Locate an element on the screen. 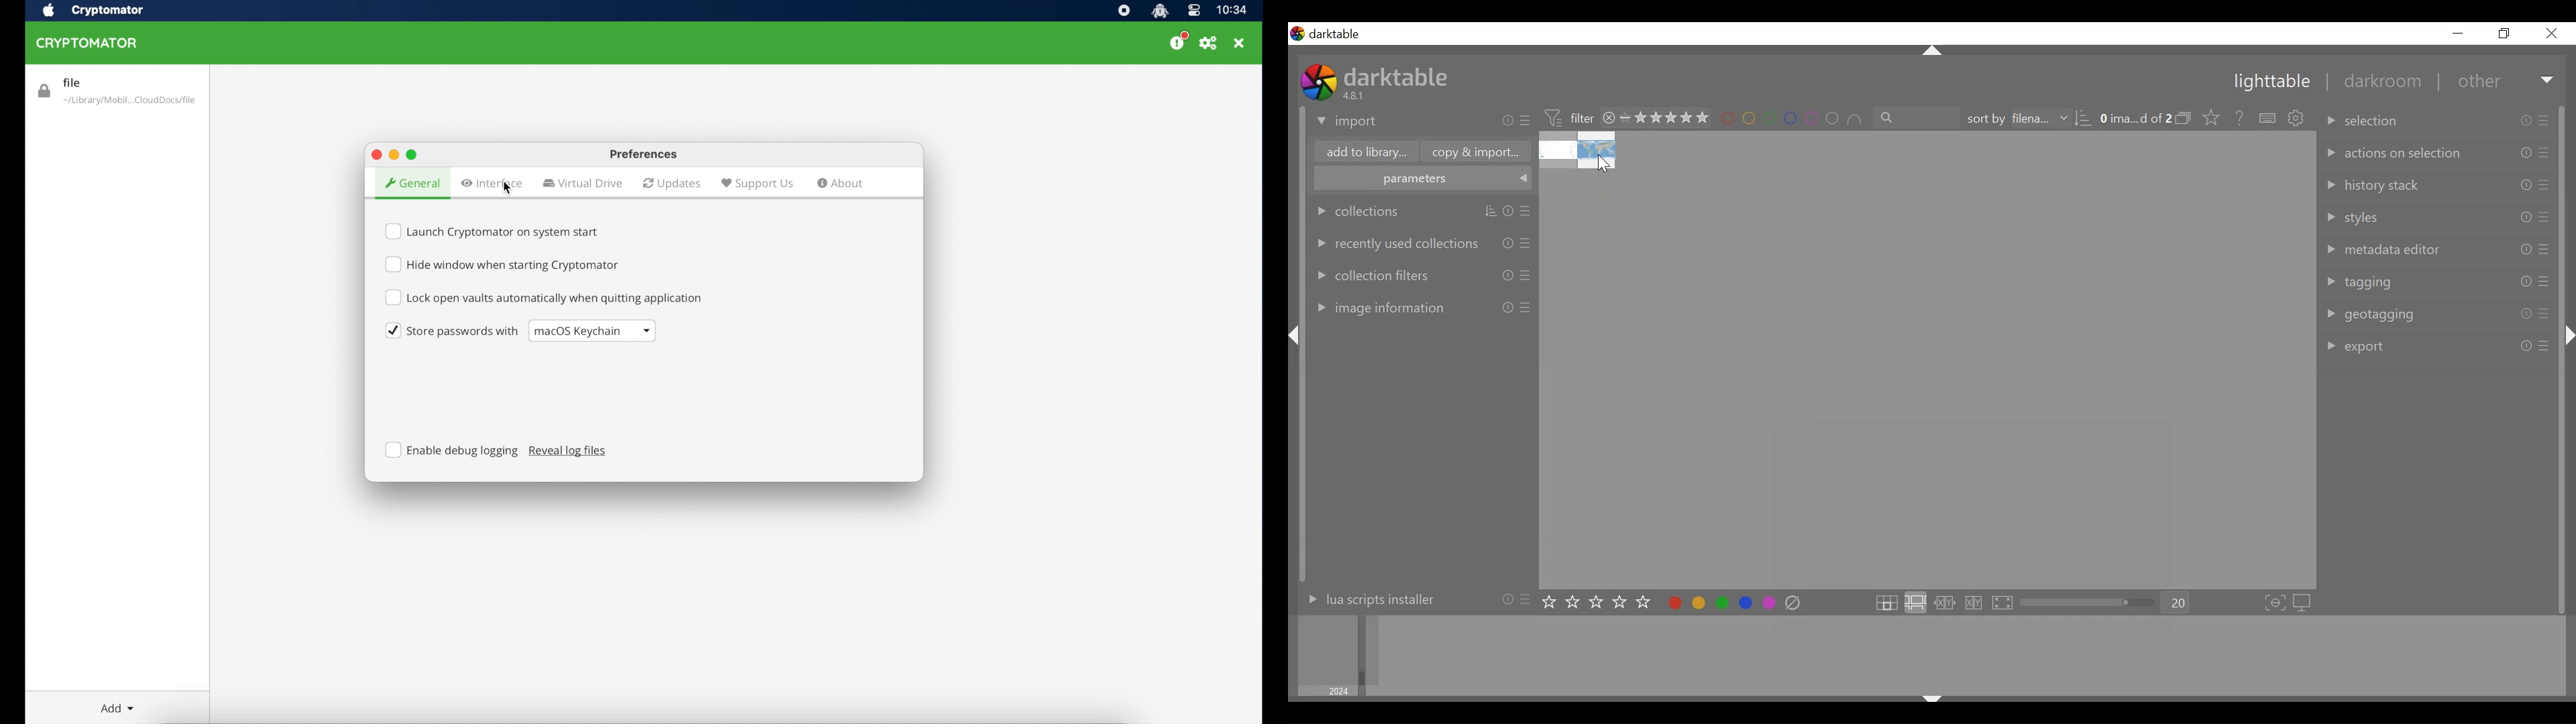 The height and width of the screenshot is (728, 2576).  is located at coordinates (2526, 282).